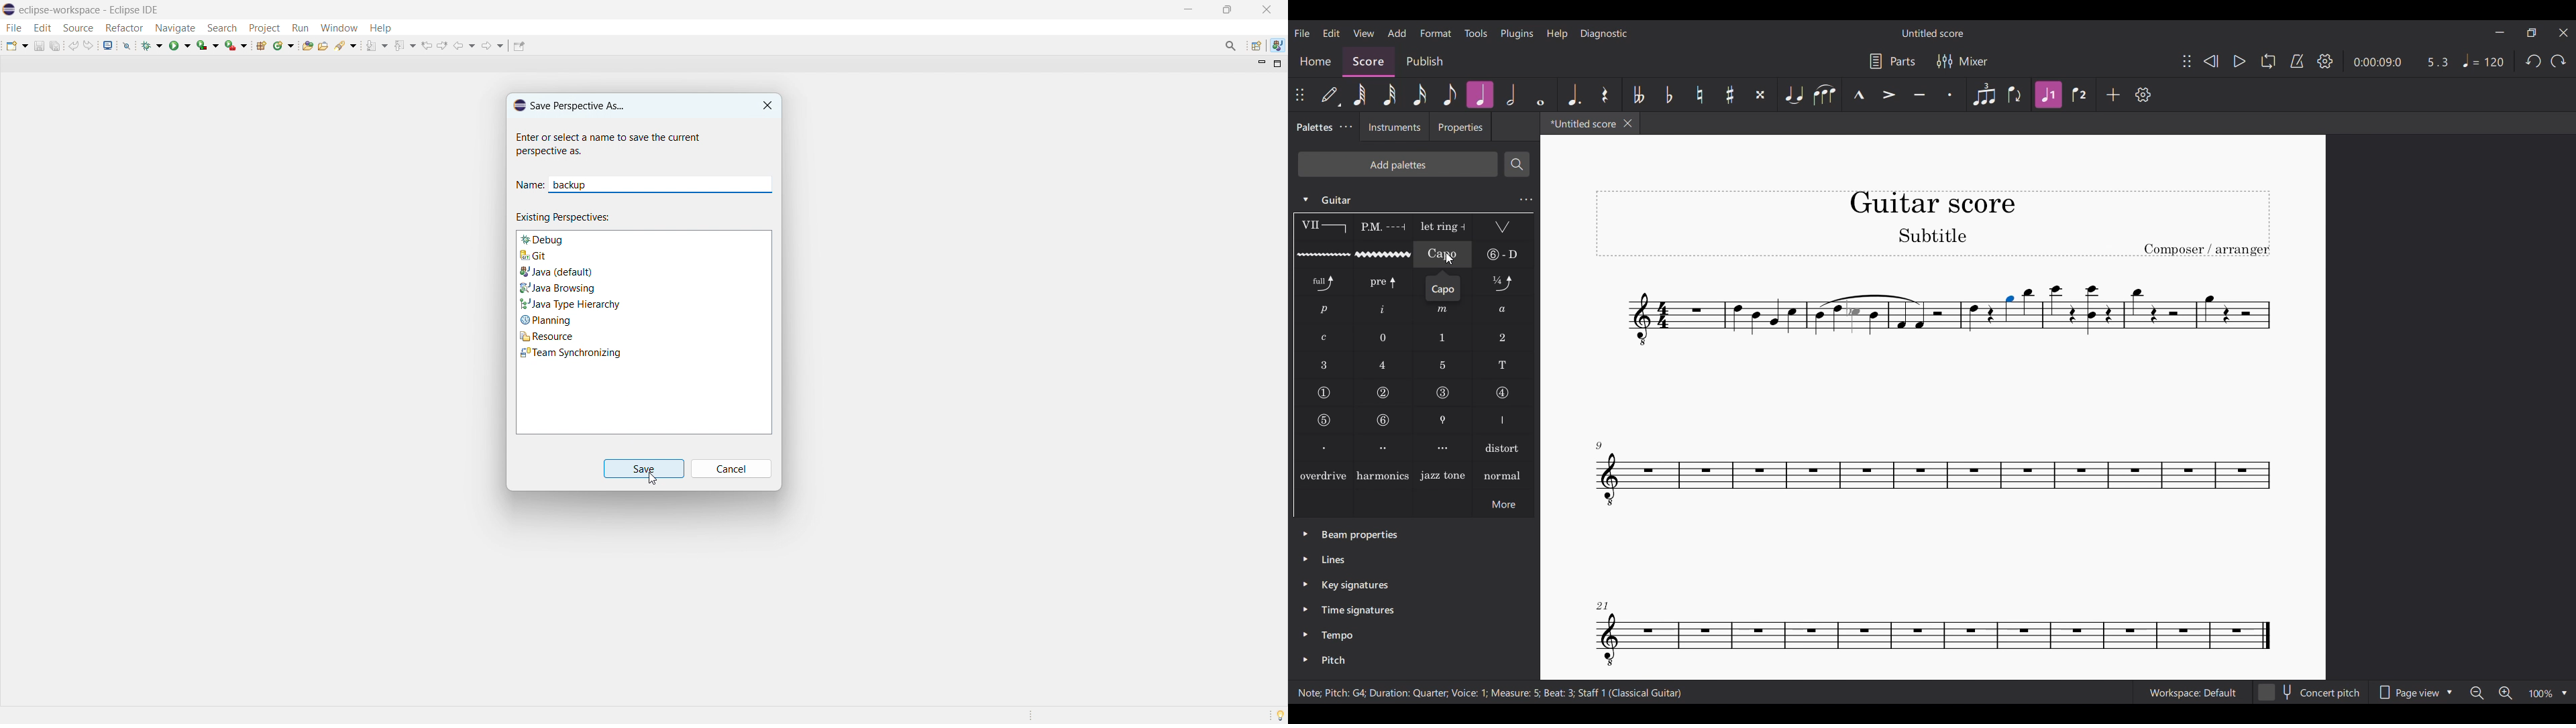 The image size is (2576, 728). I want to click on Add, so click(2113, 94).